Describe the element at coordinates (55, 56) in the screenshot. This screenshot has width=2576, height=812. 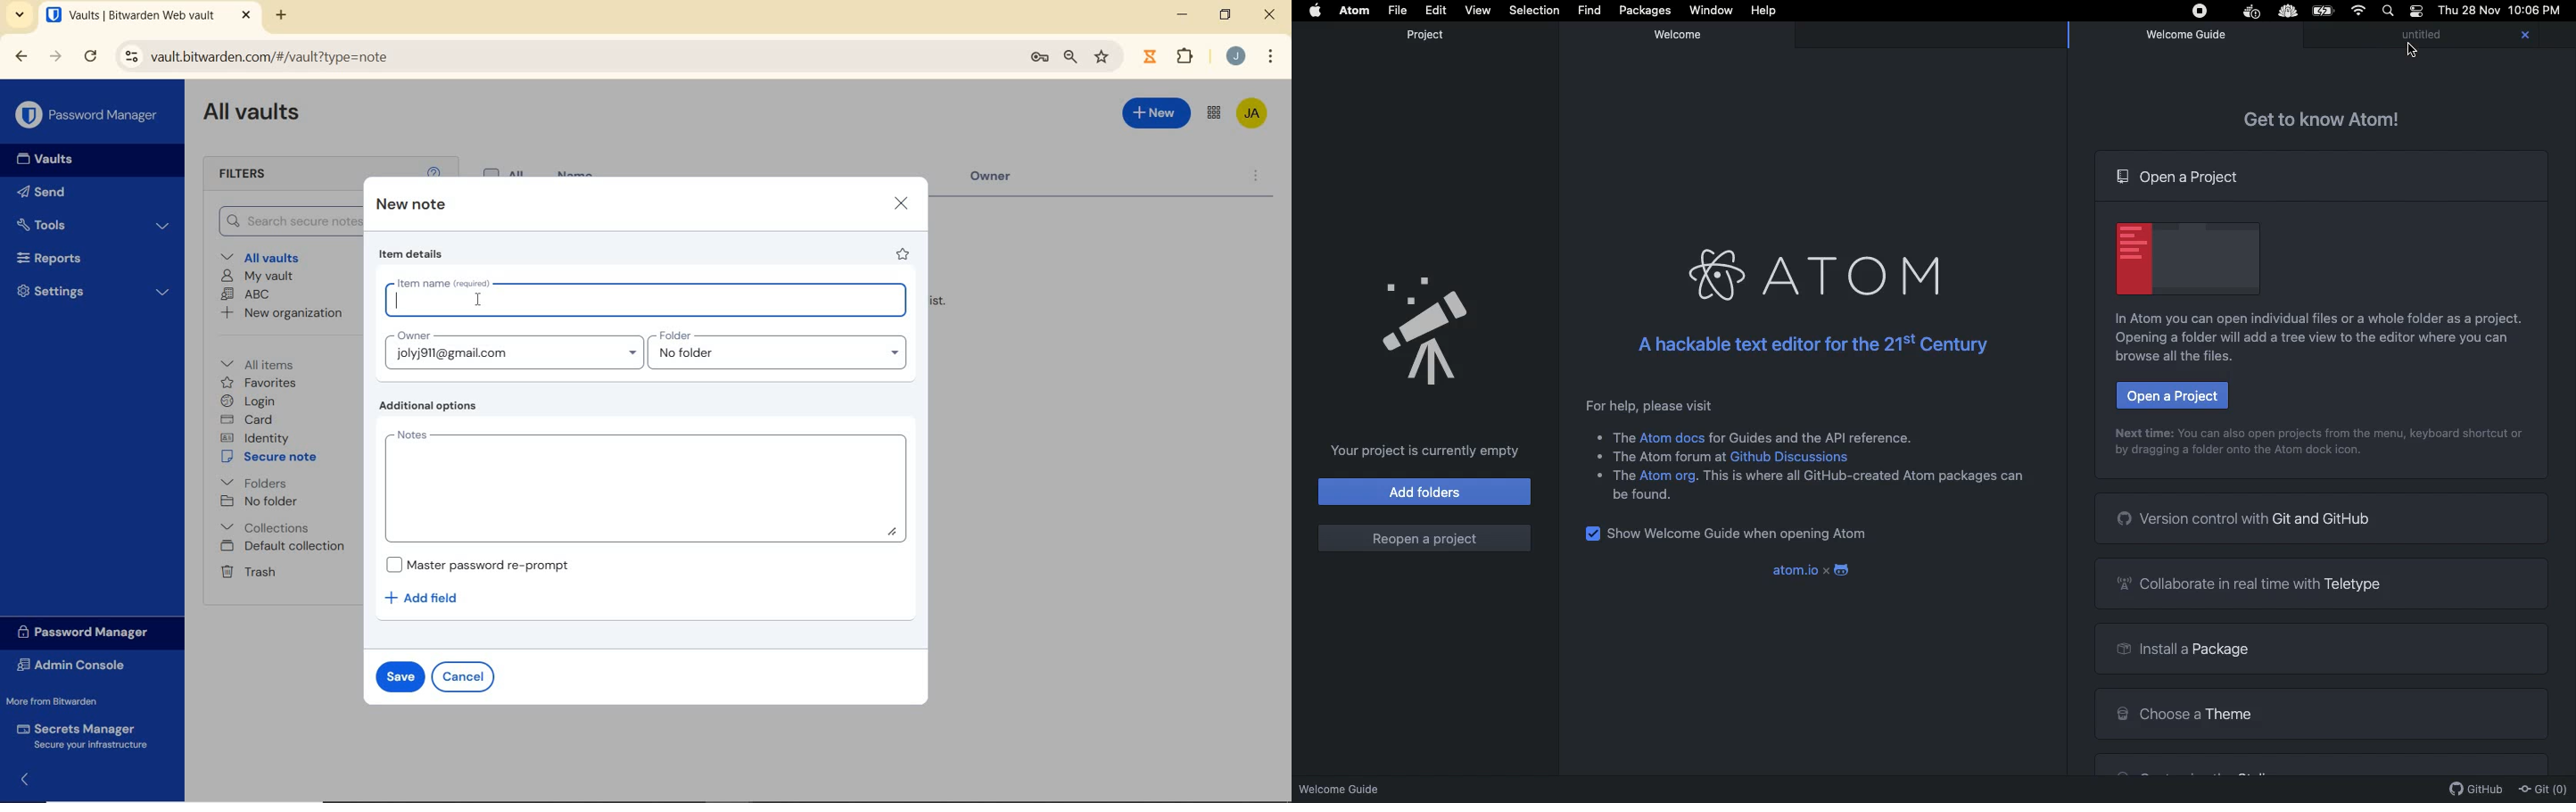
I see `forward` at that location.